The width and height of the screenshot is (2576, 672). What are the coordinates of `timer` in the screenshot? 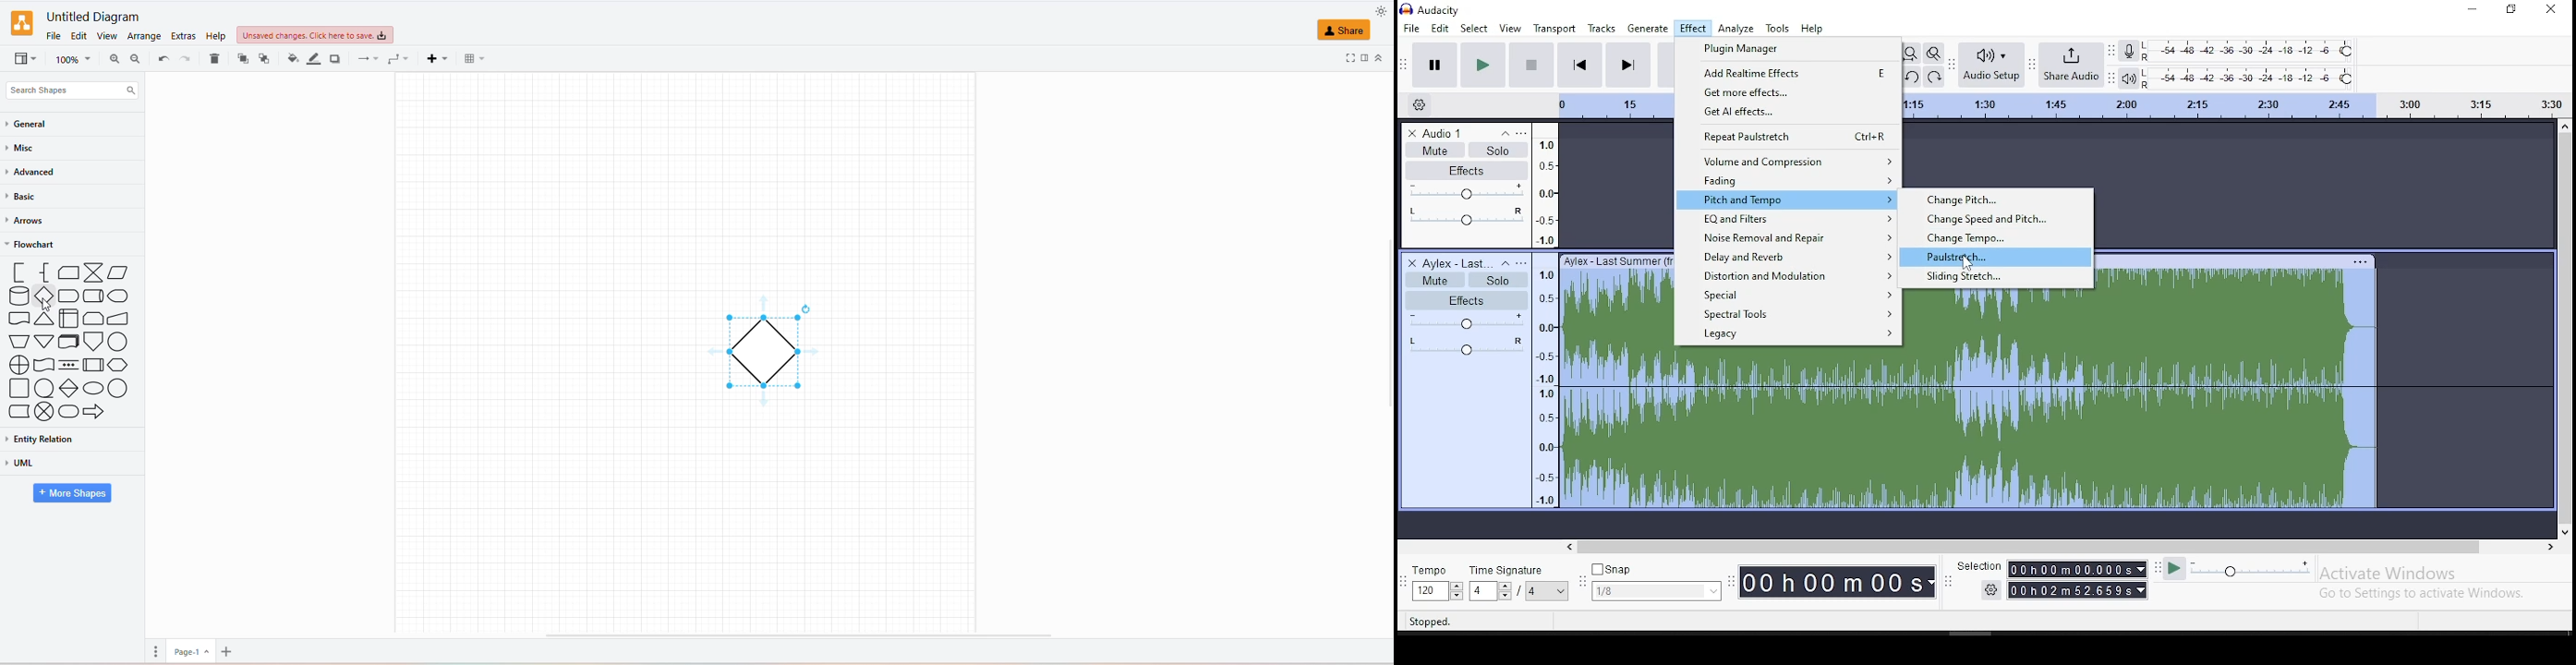 It's located at (1837, 579).